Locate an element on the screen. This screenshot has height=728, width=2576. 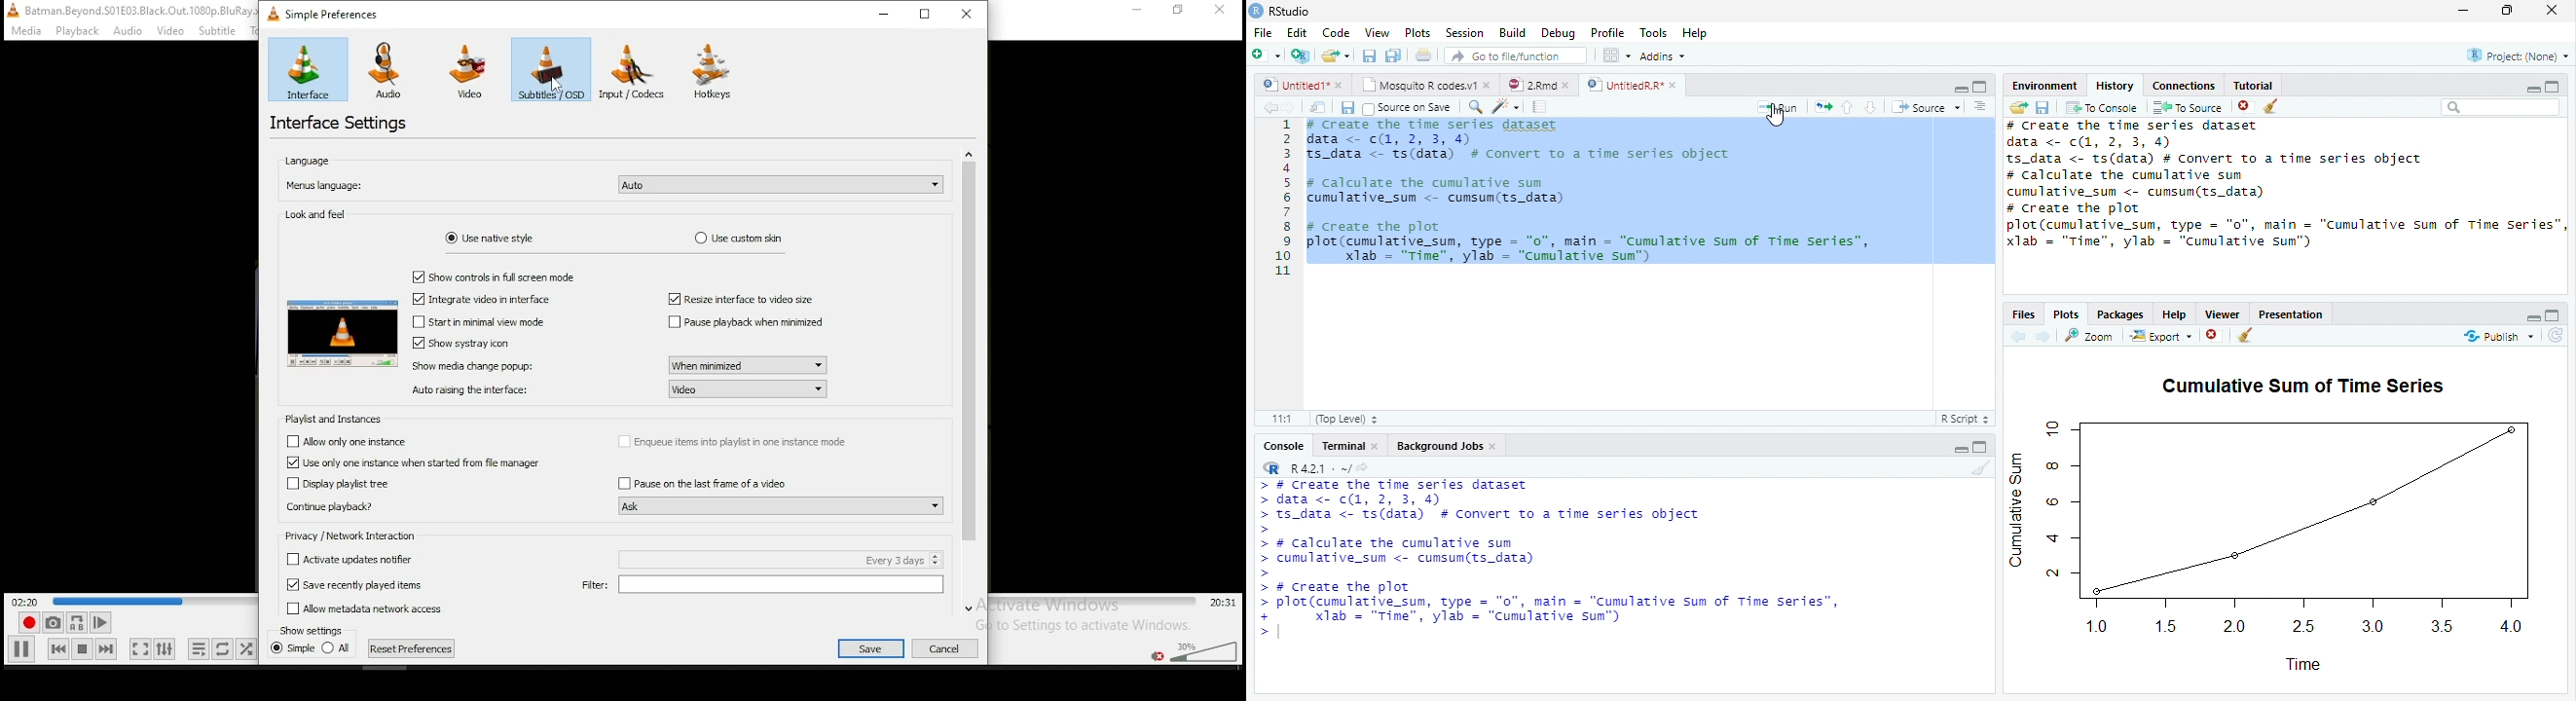
File is located at coordinates (1262, 33).